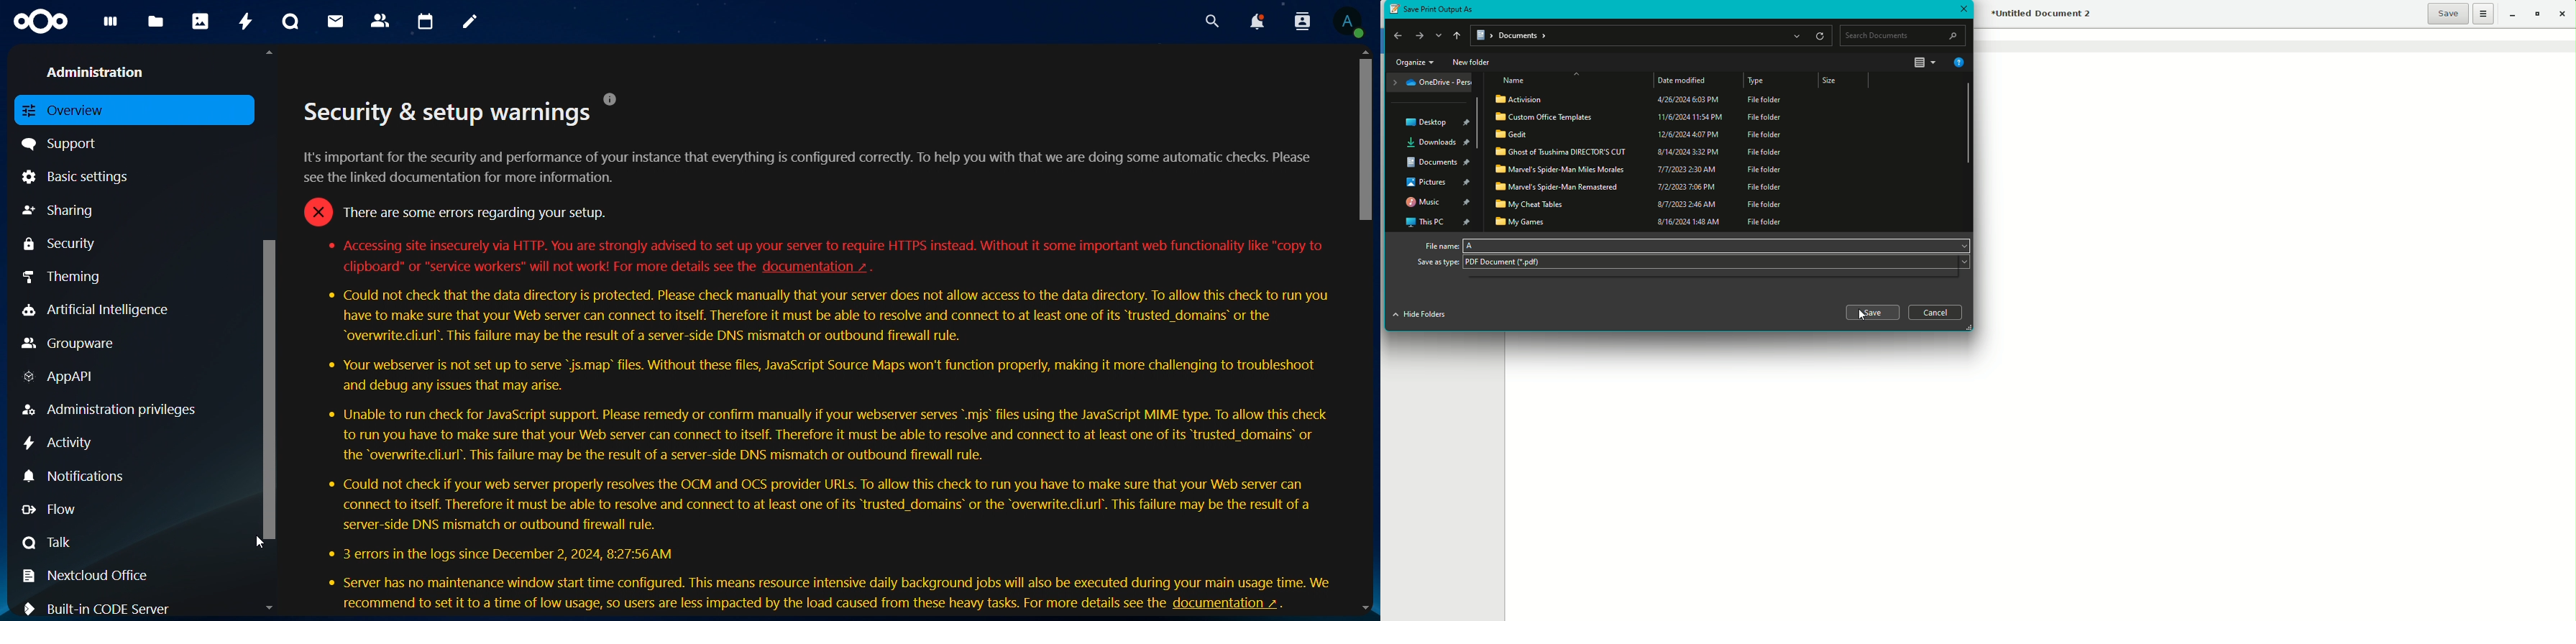 The image size is (2576, 644). I want to click on icon, so click(42, 22).